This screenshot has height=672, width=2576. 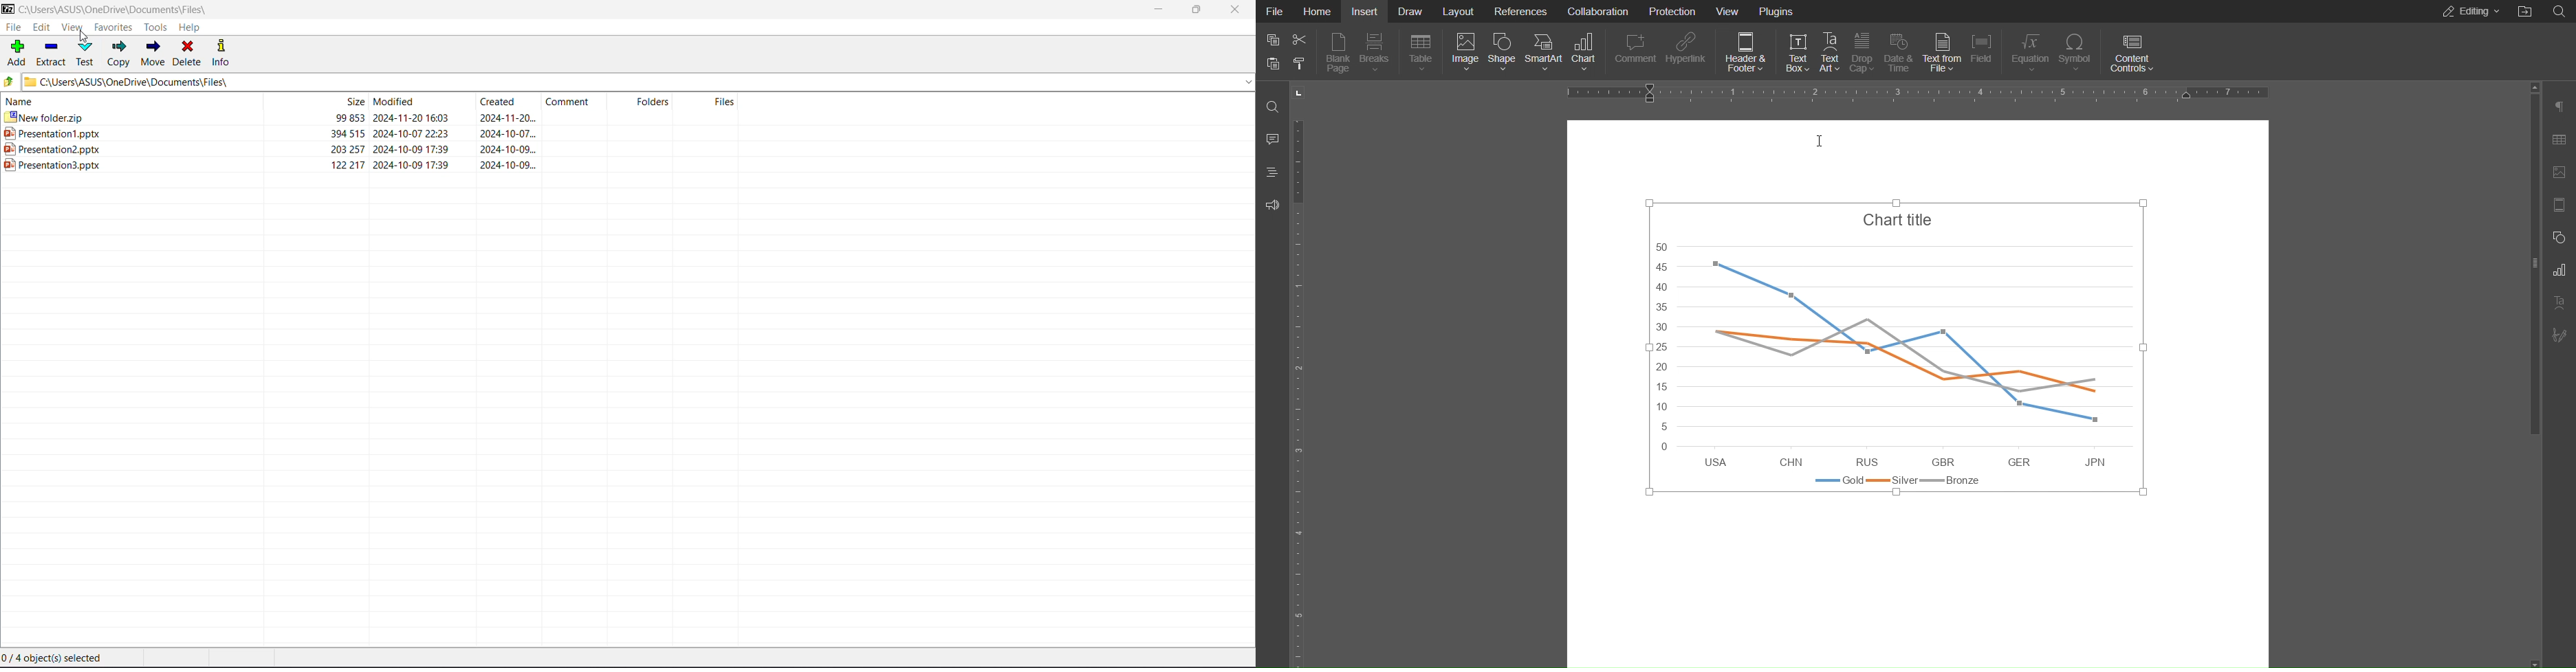 I want to click on Open File Location, so click(x=2523, y=12).